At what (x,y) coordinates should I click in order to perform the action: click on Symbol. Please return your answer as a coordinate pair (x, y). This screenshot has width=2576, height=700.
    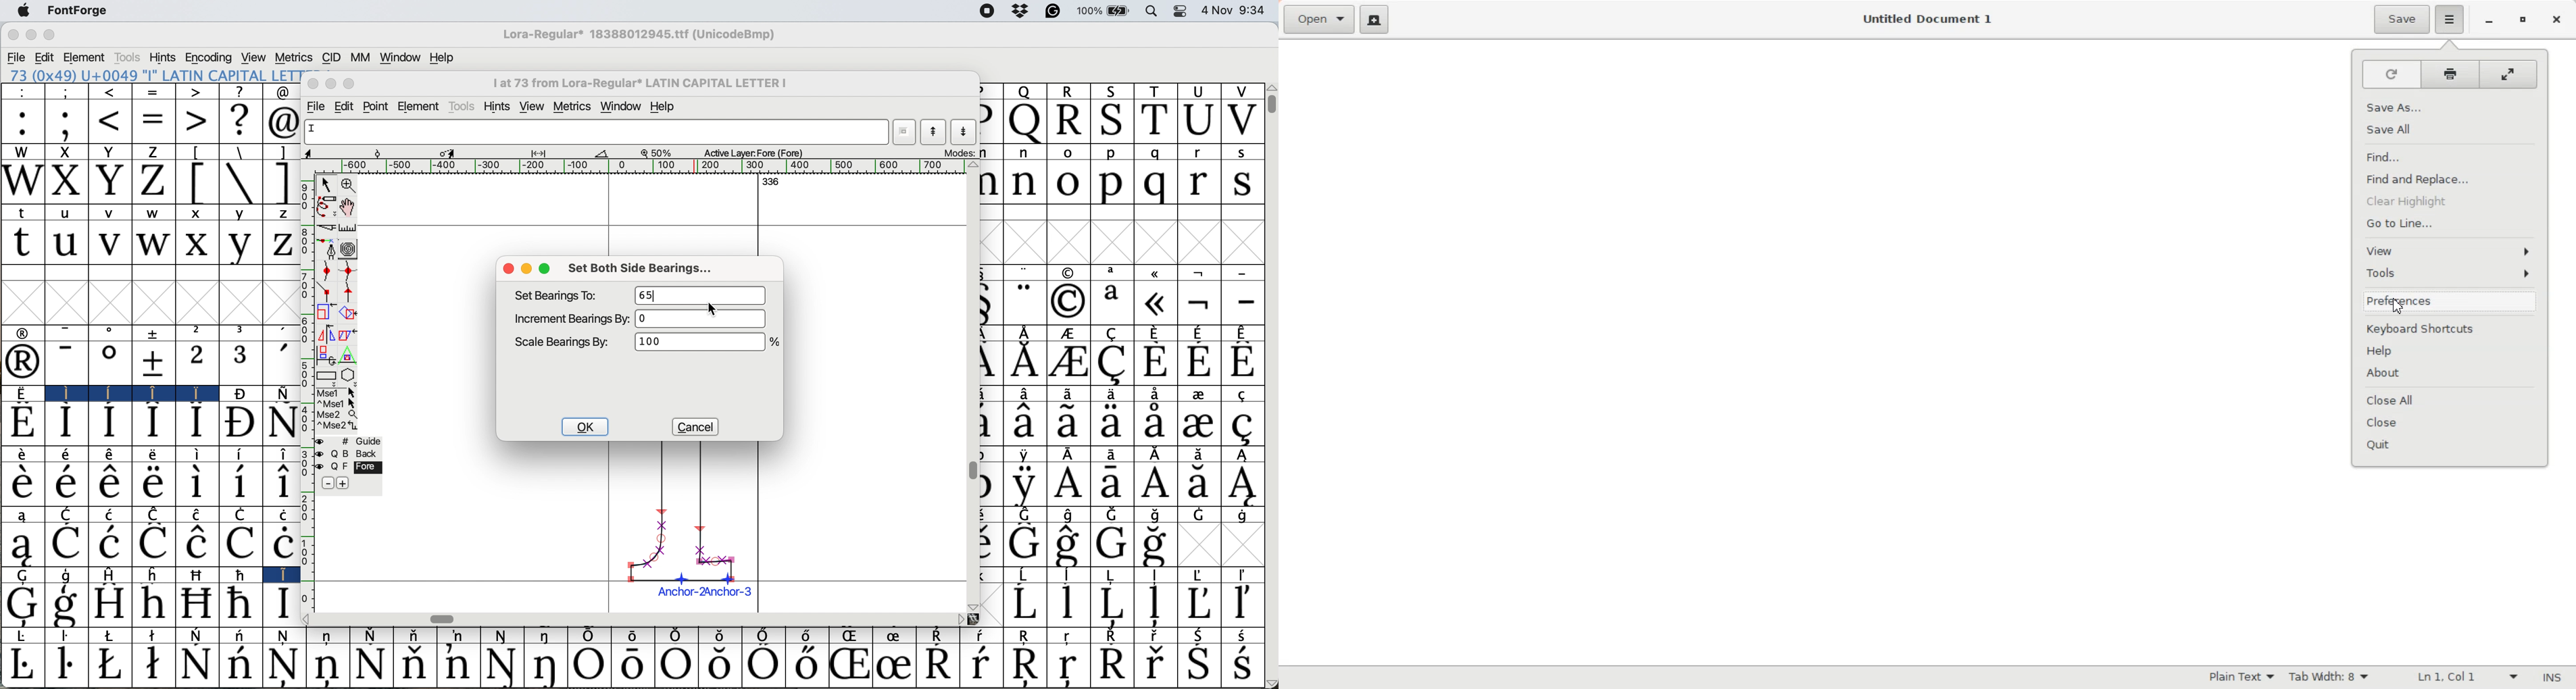
    Looking at the image, I should click on (1243, 665).